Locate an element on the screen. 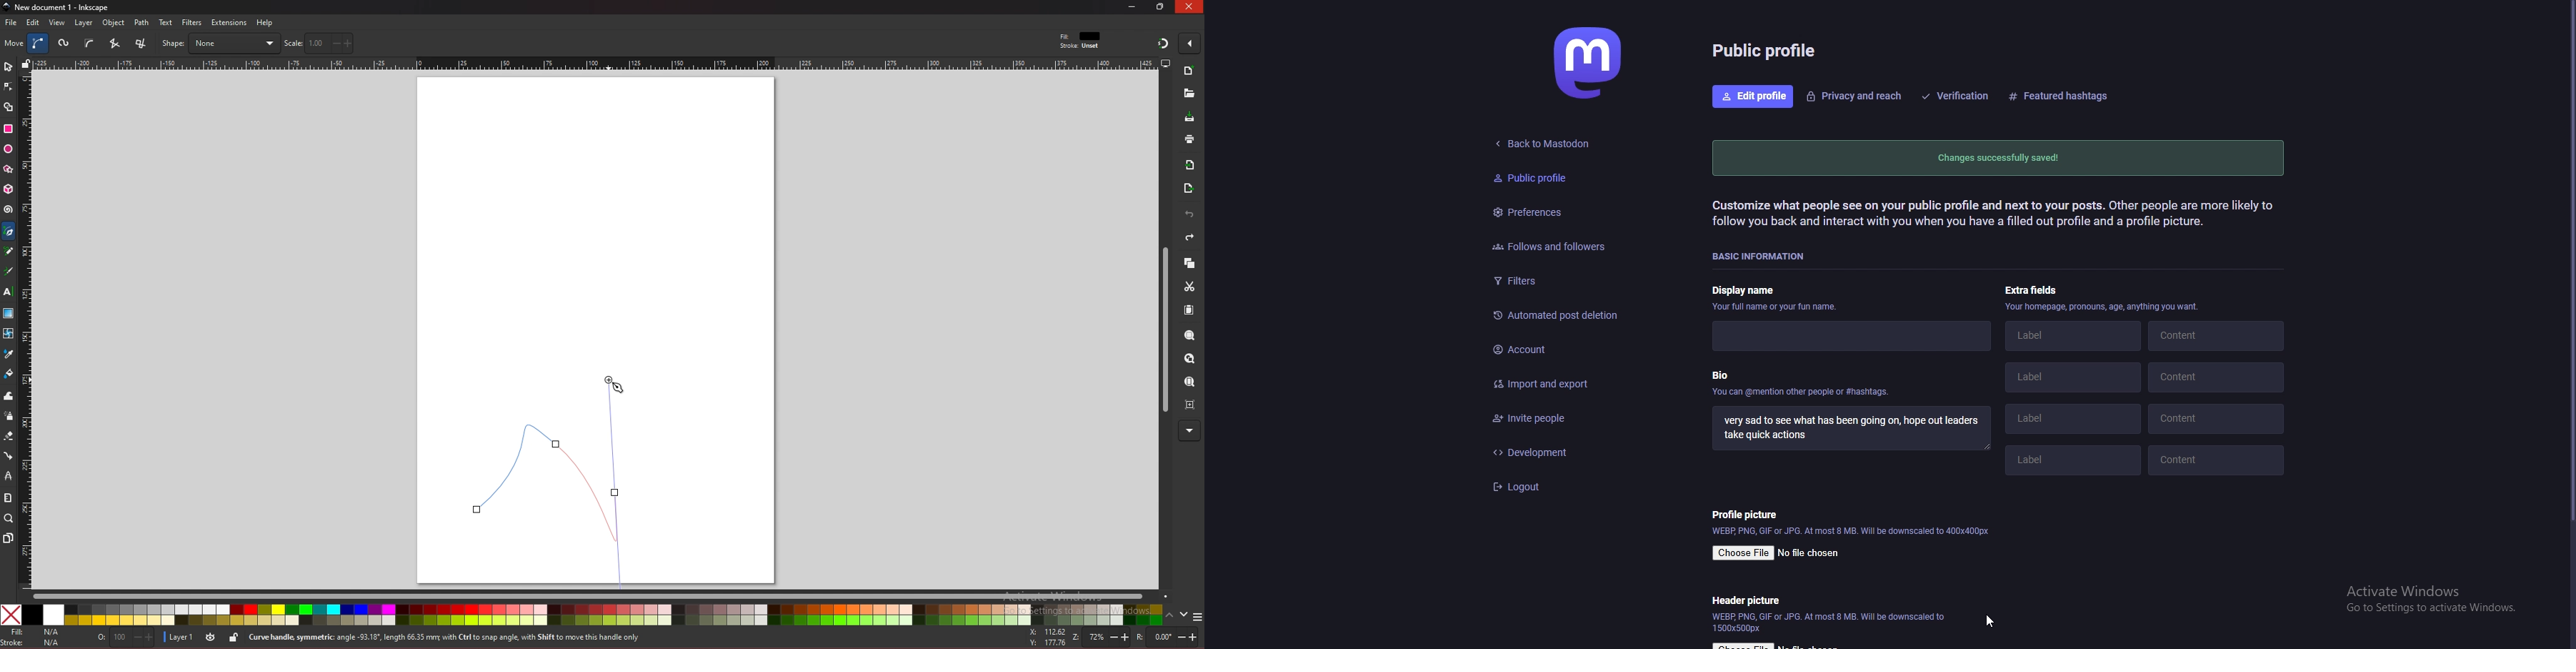 This screenshot has height=672, width=2576. selector is located at coordinates (8, 67).